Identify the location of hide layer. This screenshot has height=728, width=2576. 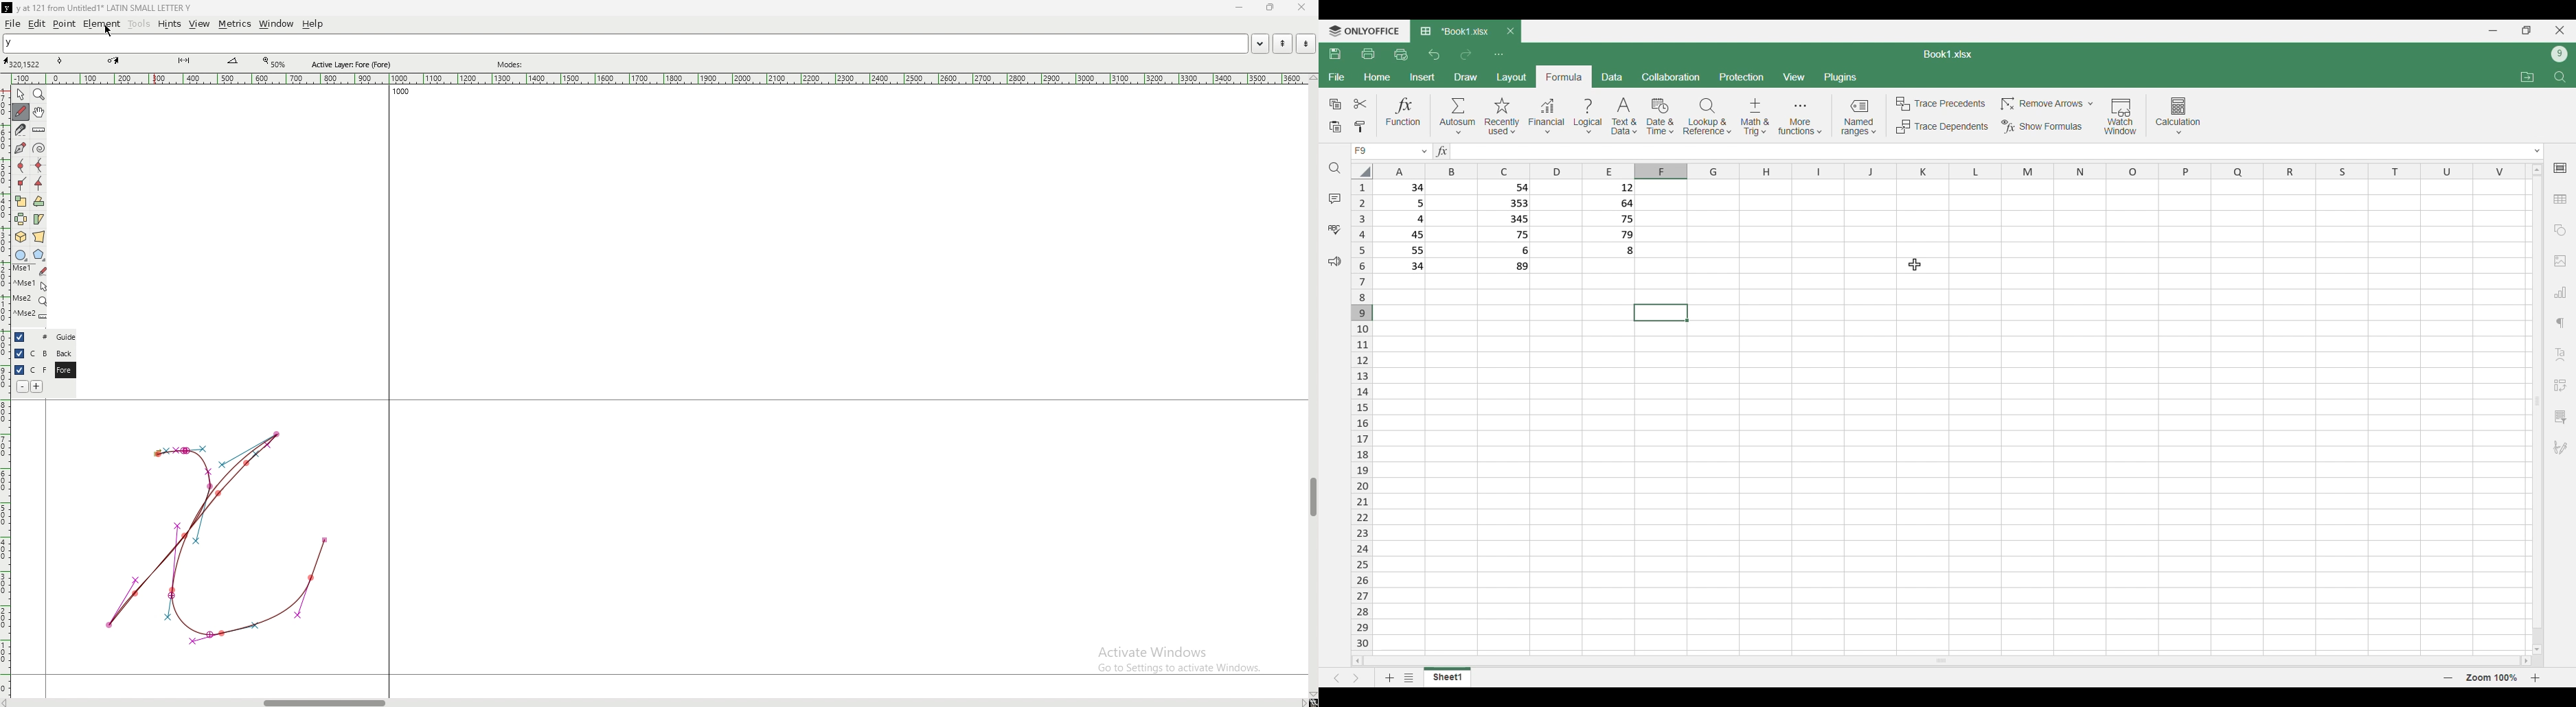
(19, 354).